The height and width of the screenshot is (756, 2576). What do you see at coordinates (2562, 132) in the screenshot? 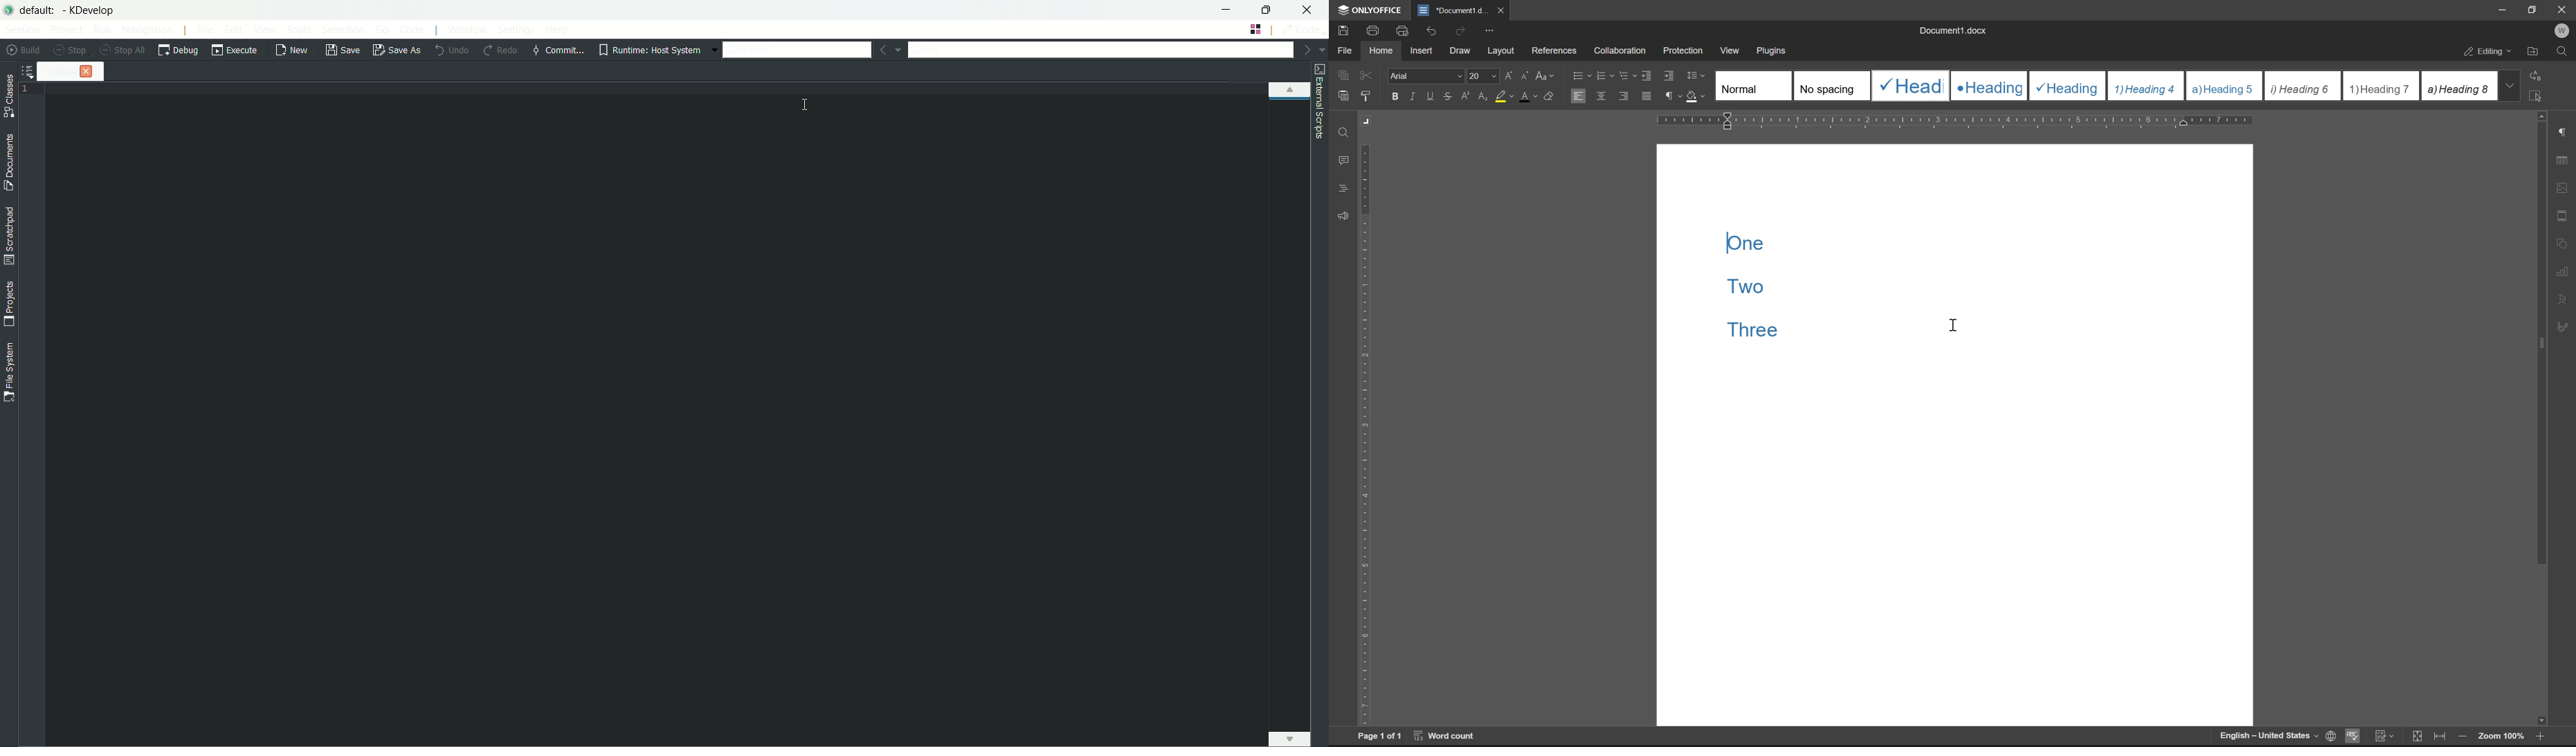
I see `paragraph settings` at bounding box center [2562, 132].